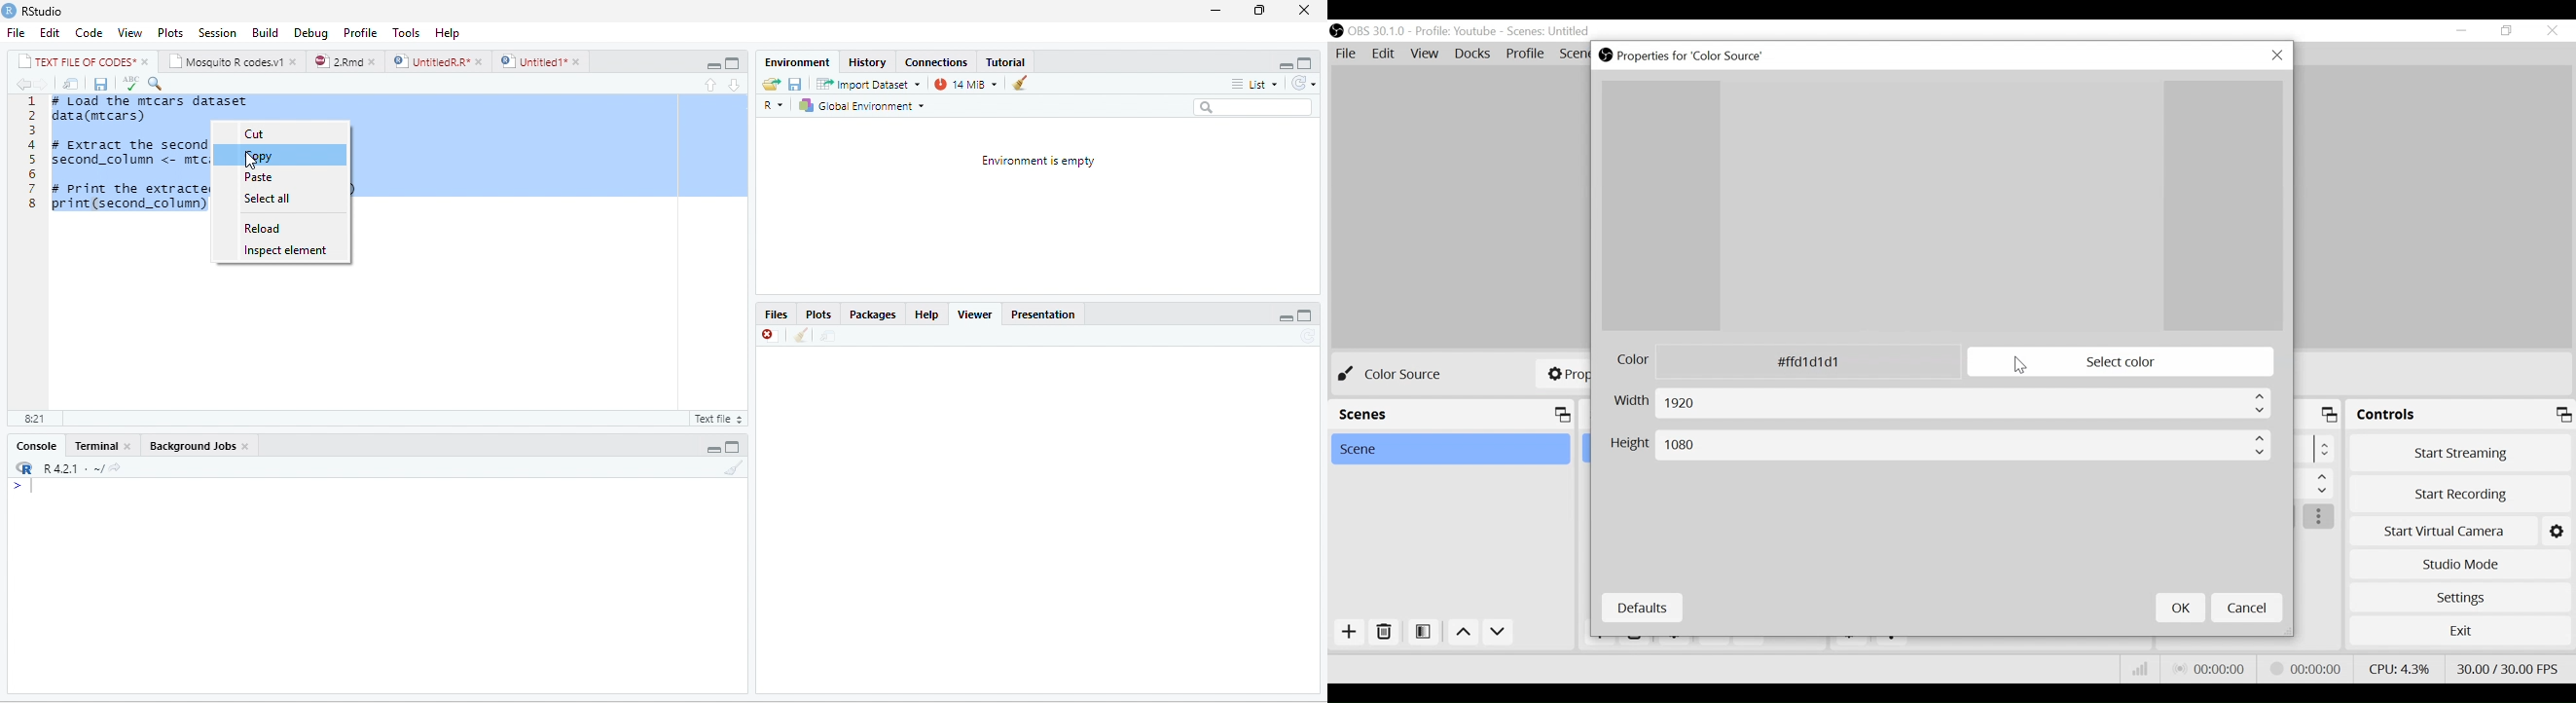 Image resolution: width=2576 pixels, height=728 pixels. I want to click on 7, so click(31, 188).